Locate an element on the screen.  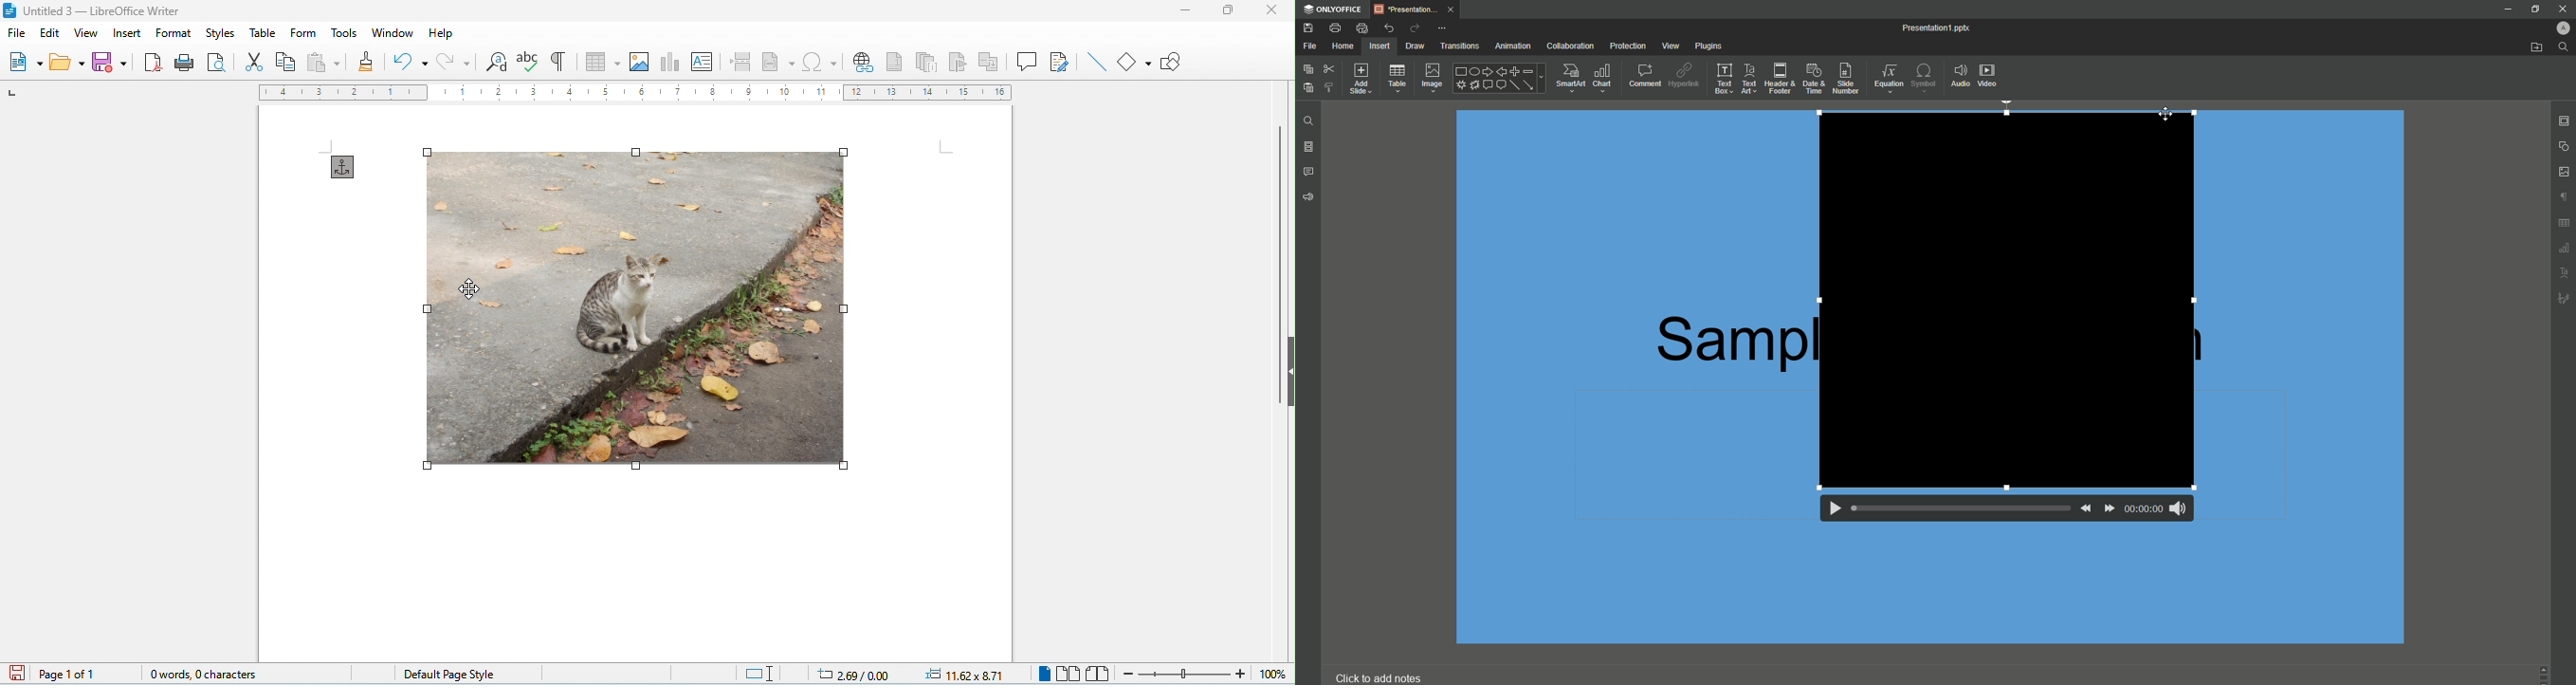
undo is located at coordinates (410, 63).